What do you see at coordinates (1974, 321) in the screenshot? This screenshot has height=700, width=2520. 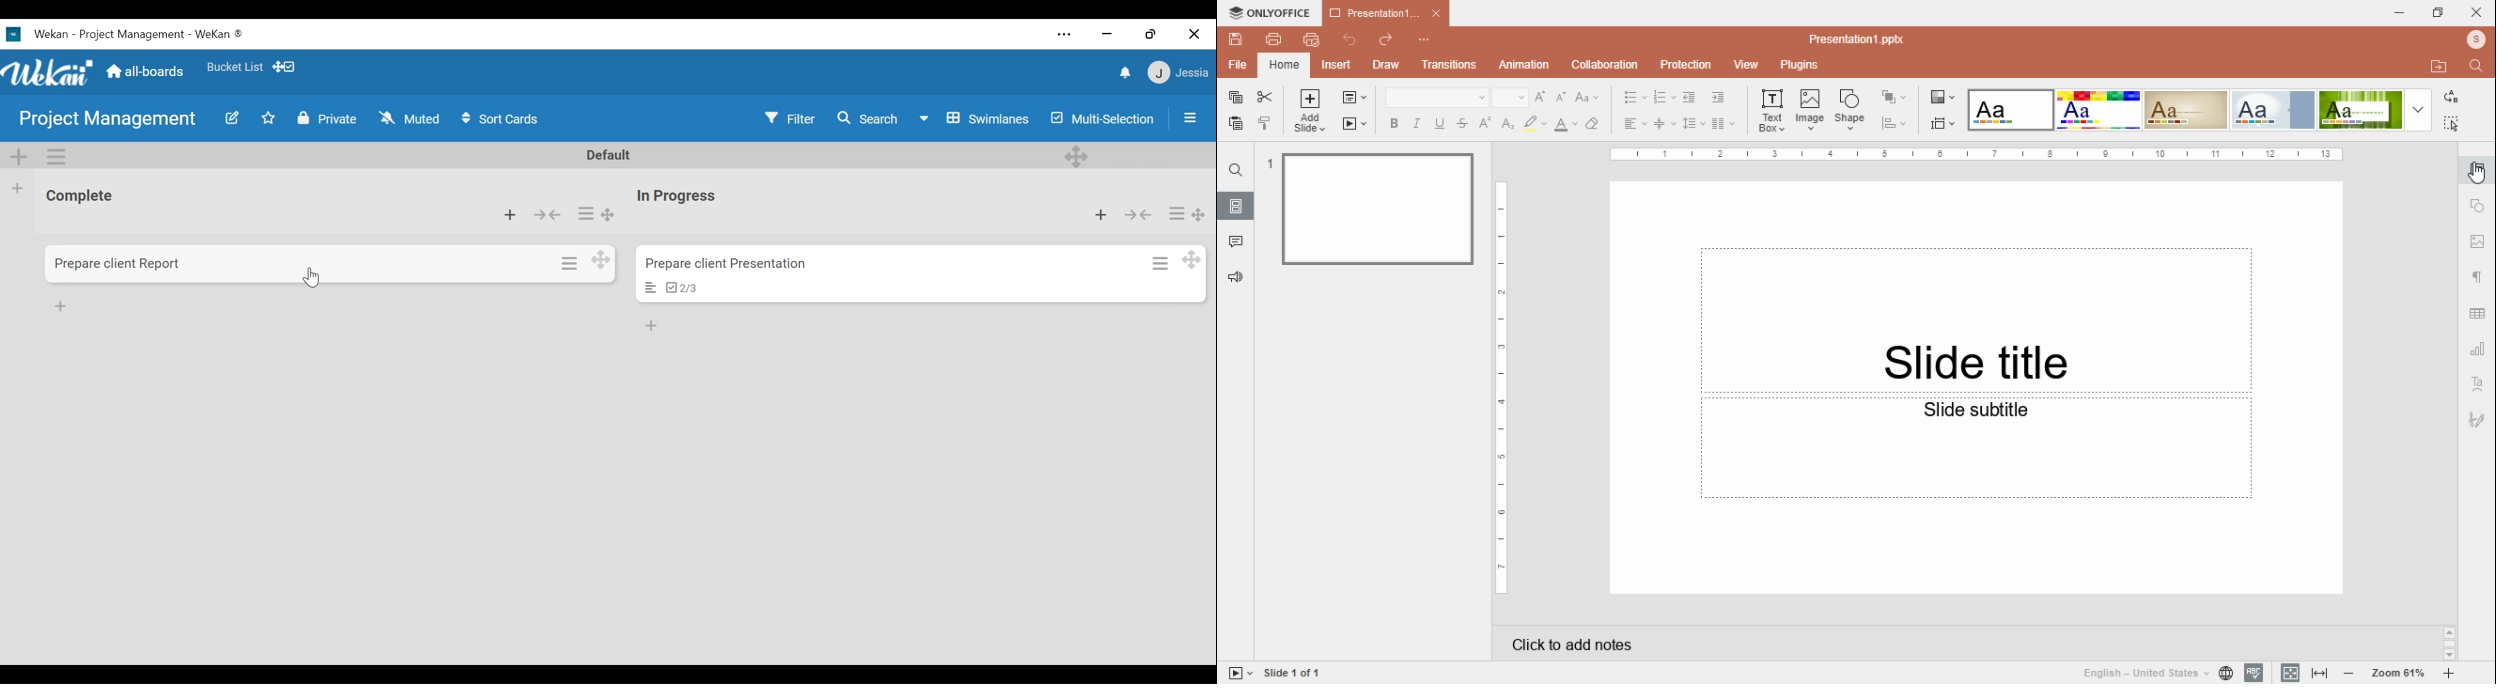 I see `text box` at bounding box center [1974, 321].